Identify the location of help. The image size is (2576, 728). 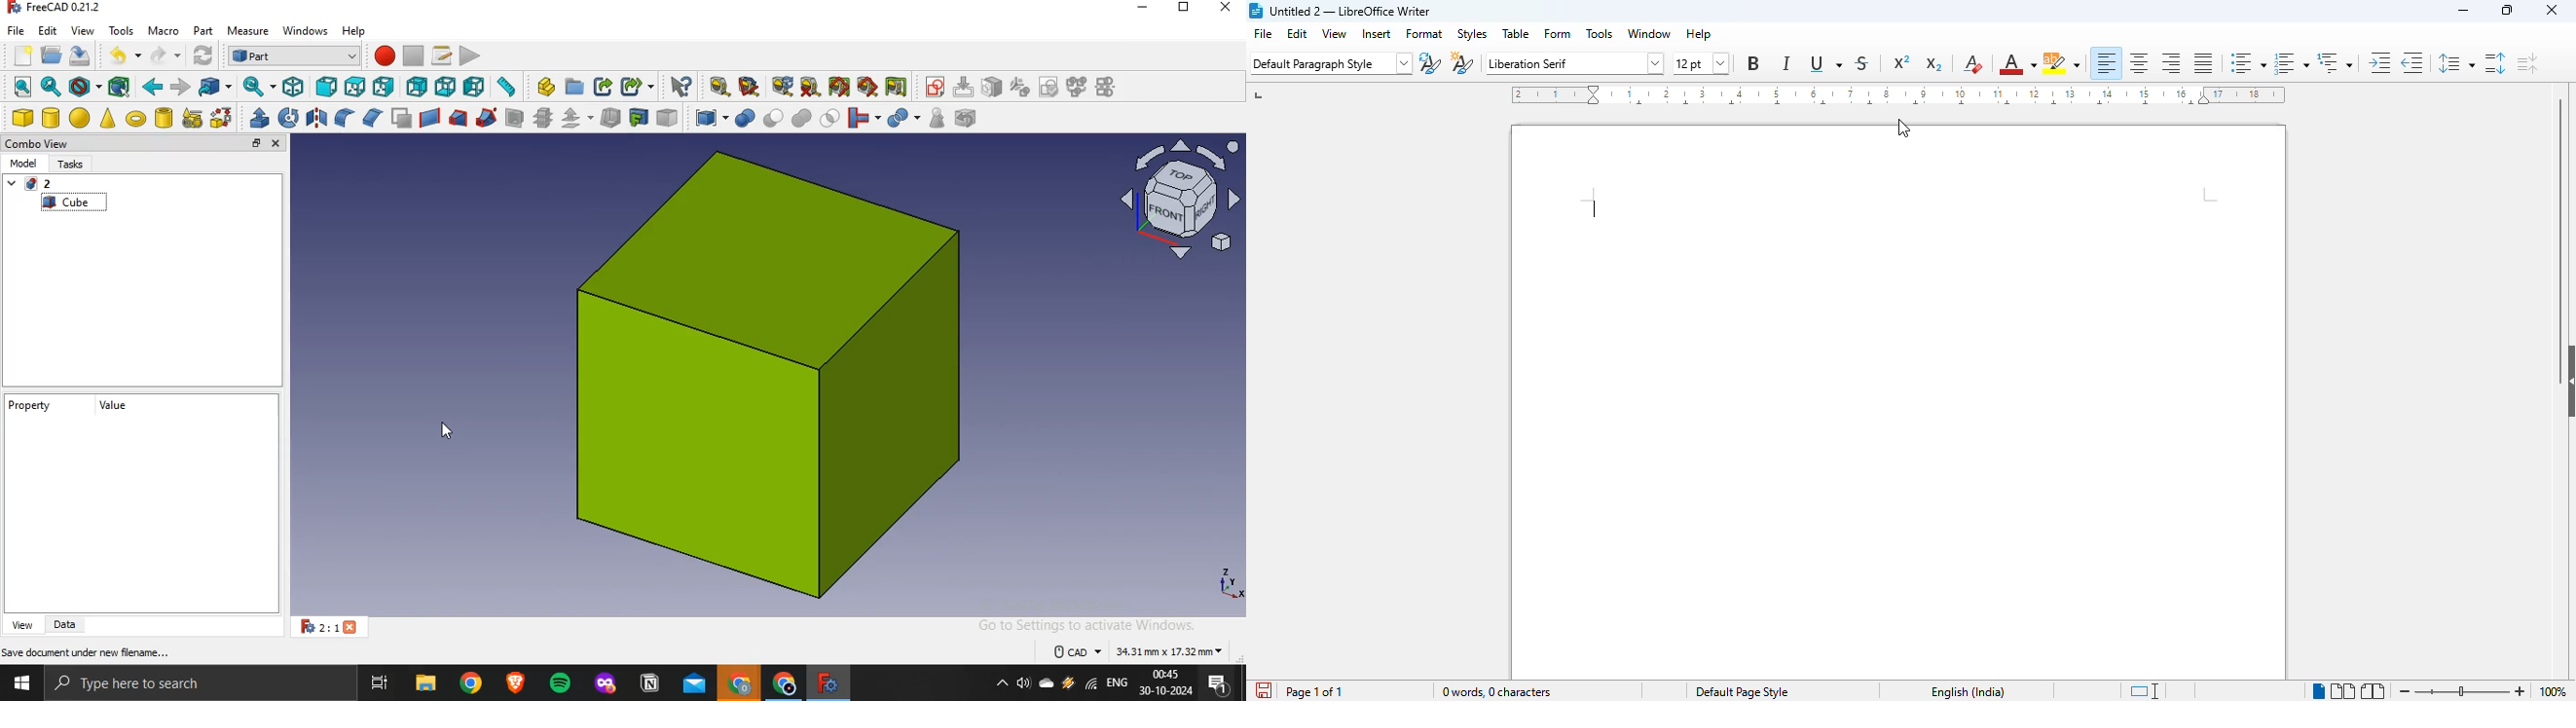
(1699, 34).